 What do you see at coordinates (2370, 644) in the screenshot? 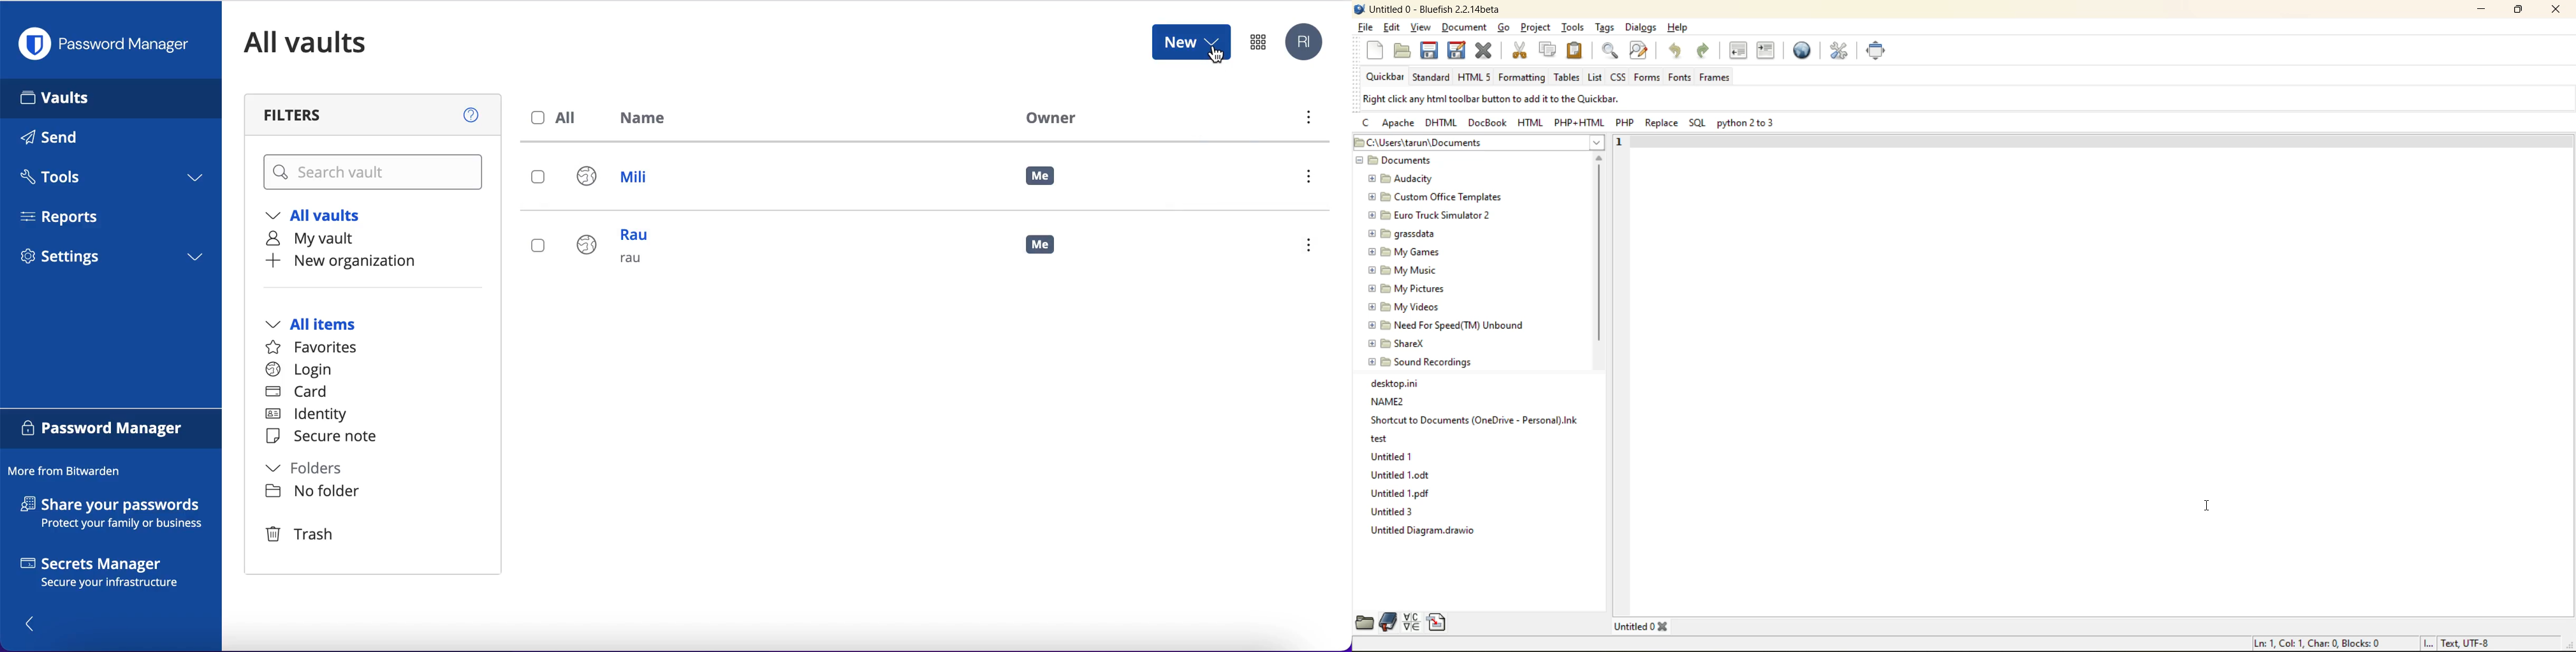
I see `metadata` at bounding box center [2370, 644].